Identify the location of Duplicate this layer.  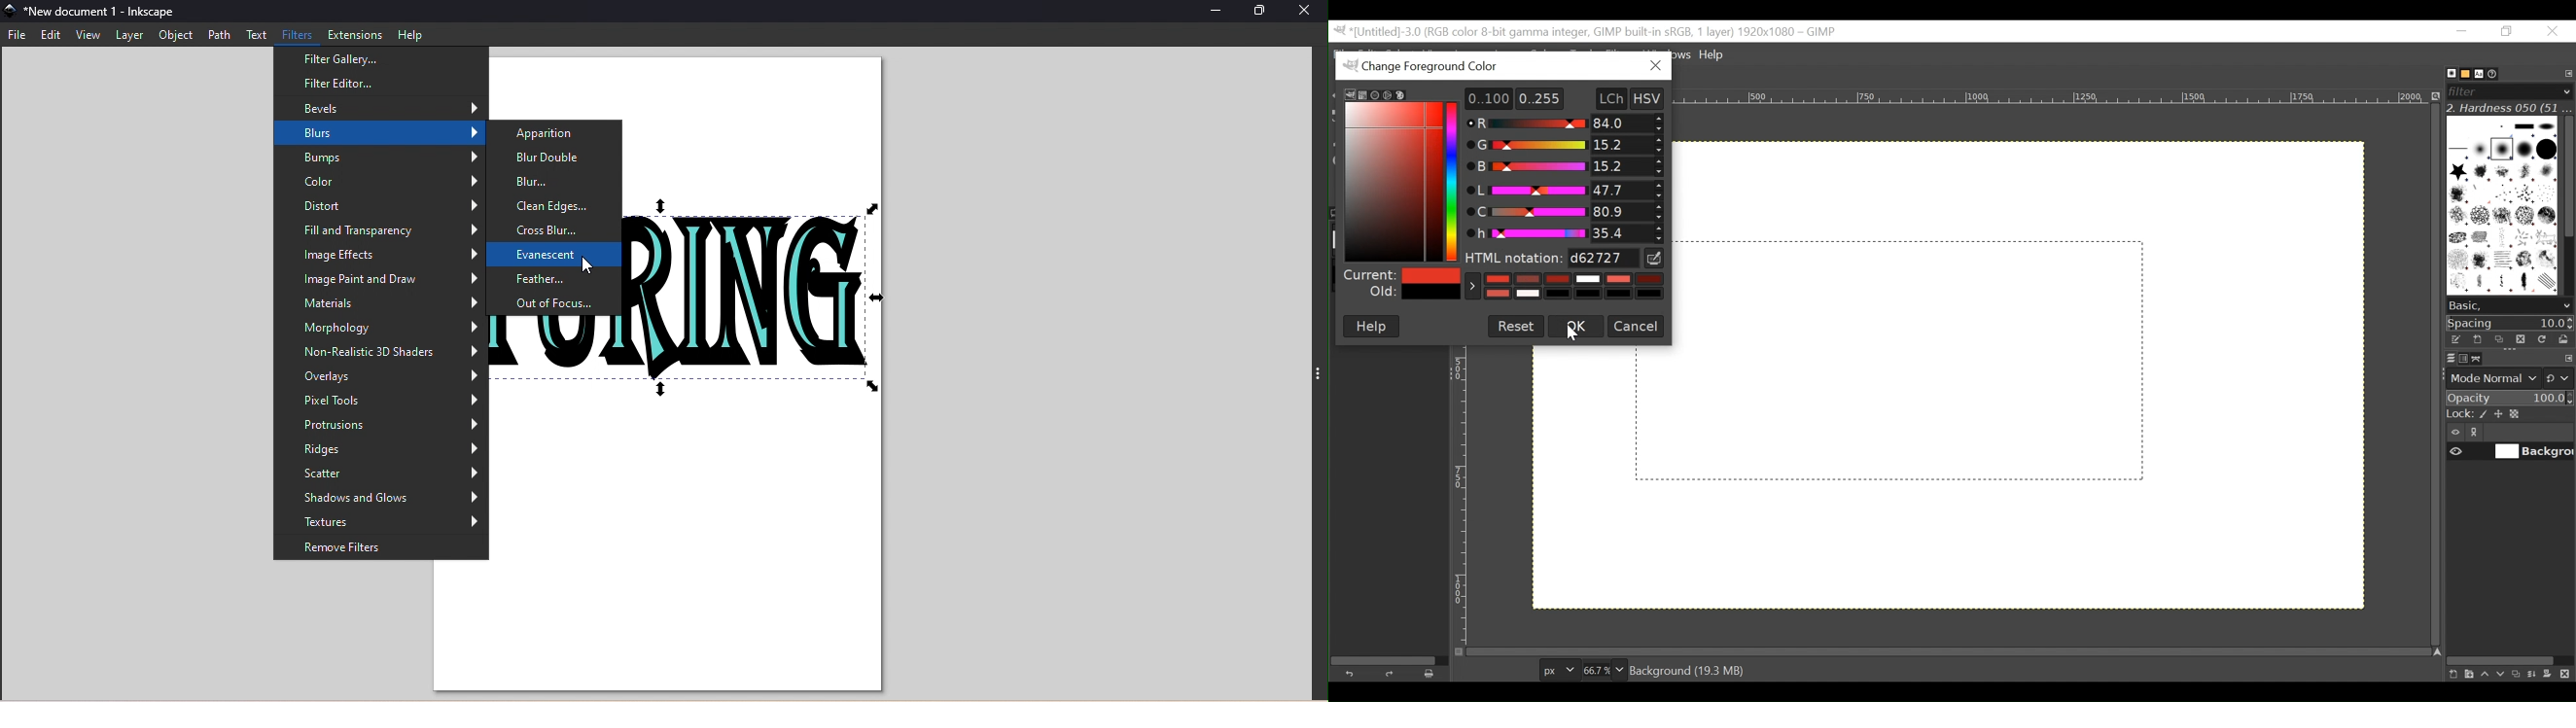
(2519, 674).